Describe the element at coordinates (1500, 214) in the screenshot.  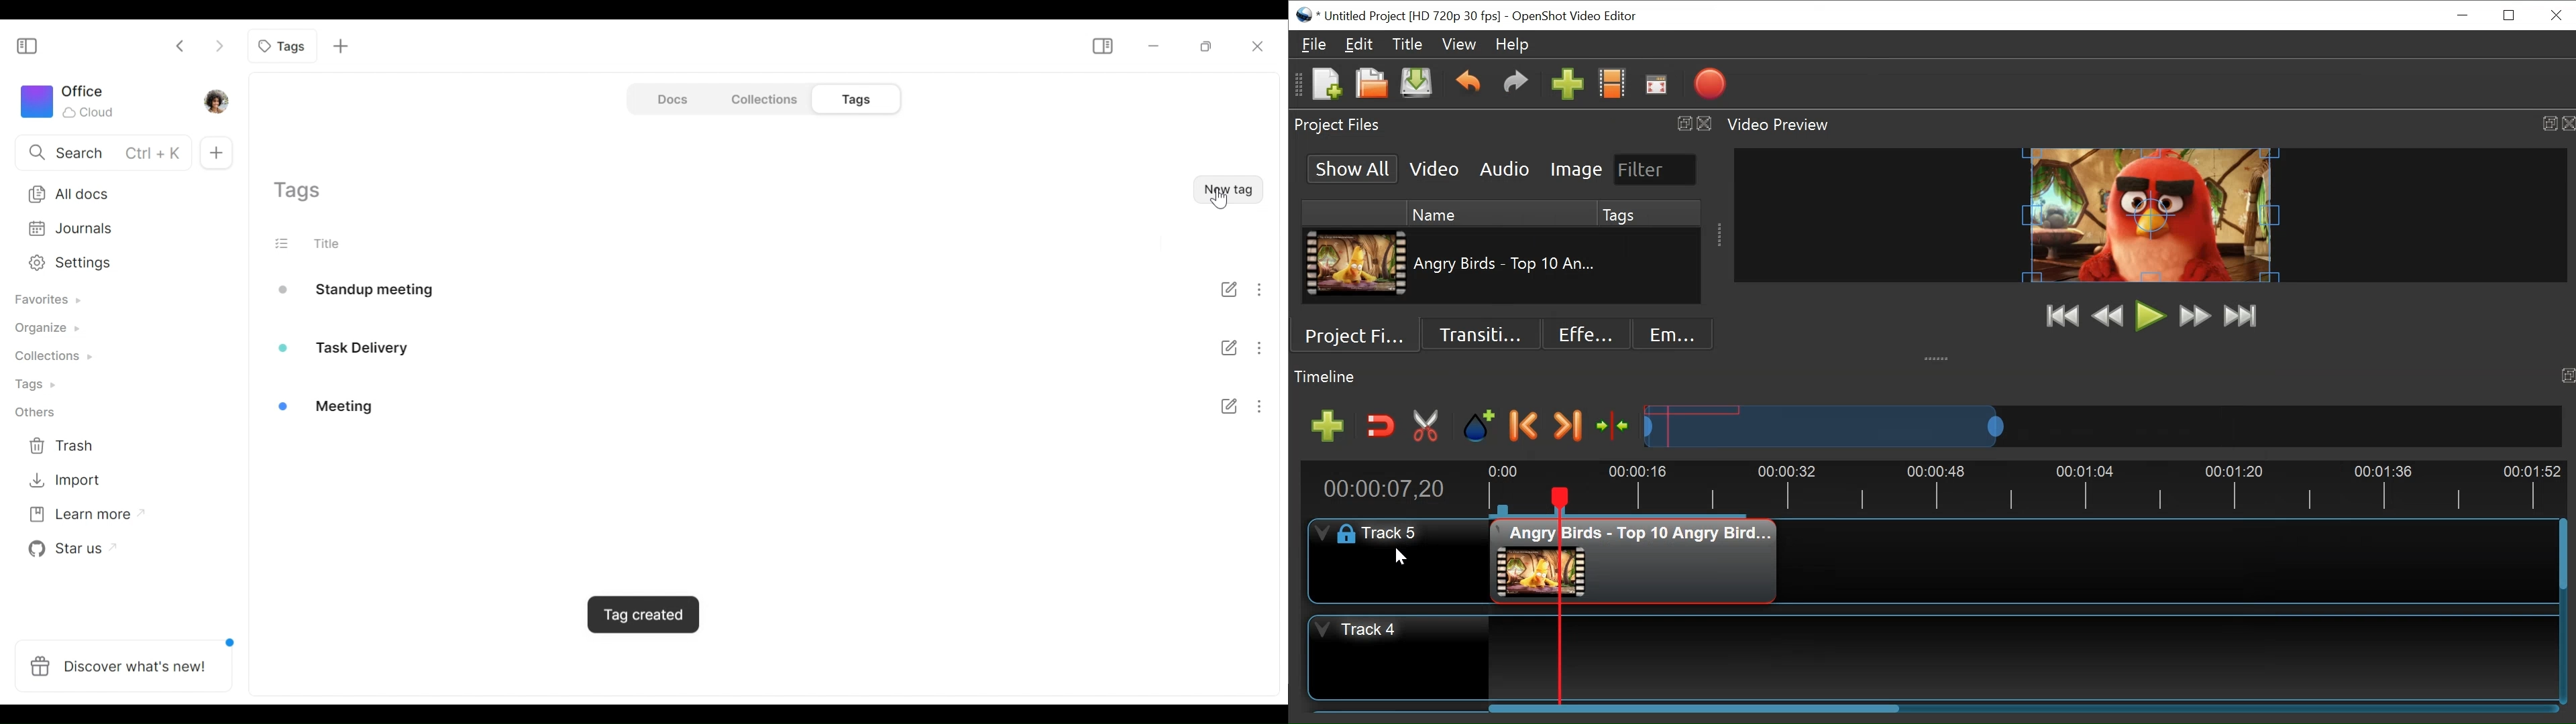
I see `Name` at that location.